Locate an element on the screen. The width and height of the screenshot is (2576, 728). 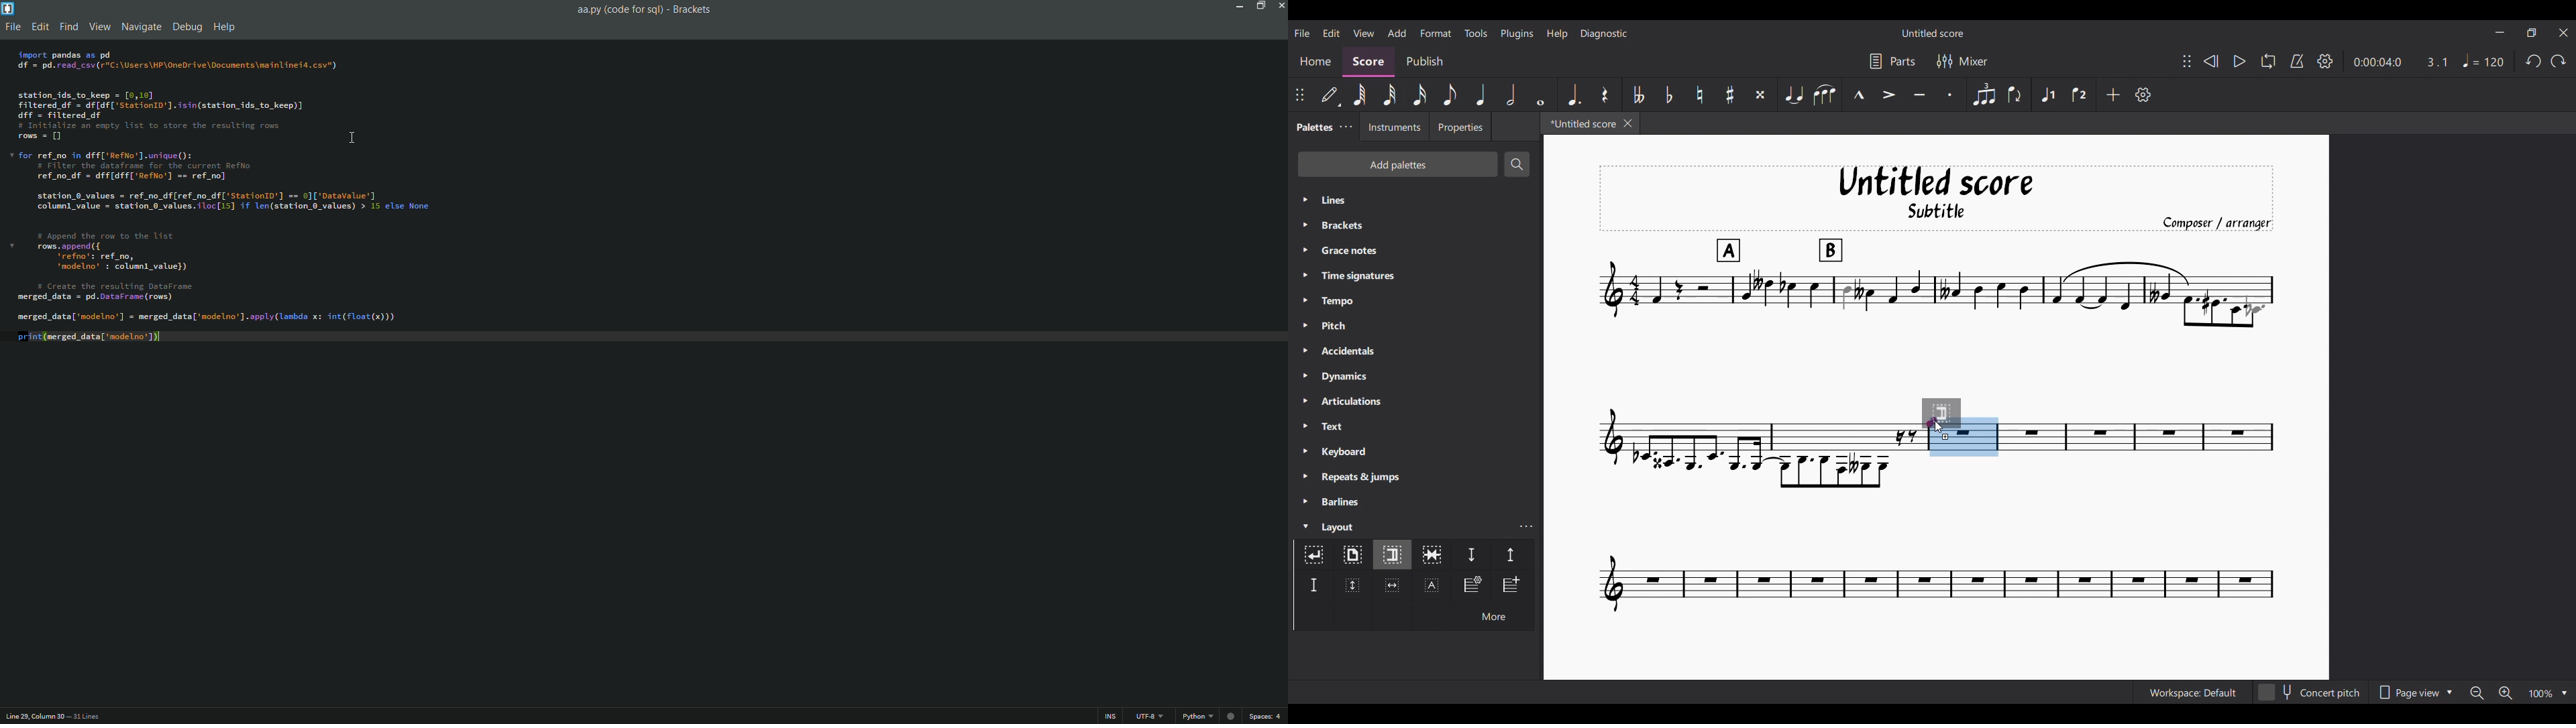
Grace notes is located at coordinates (1415, 250).